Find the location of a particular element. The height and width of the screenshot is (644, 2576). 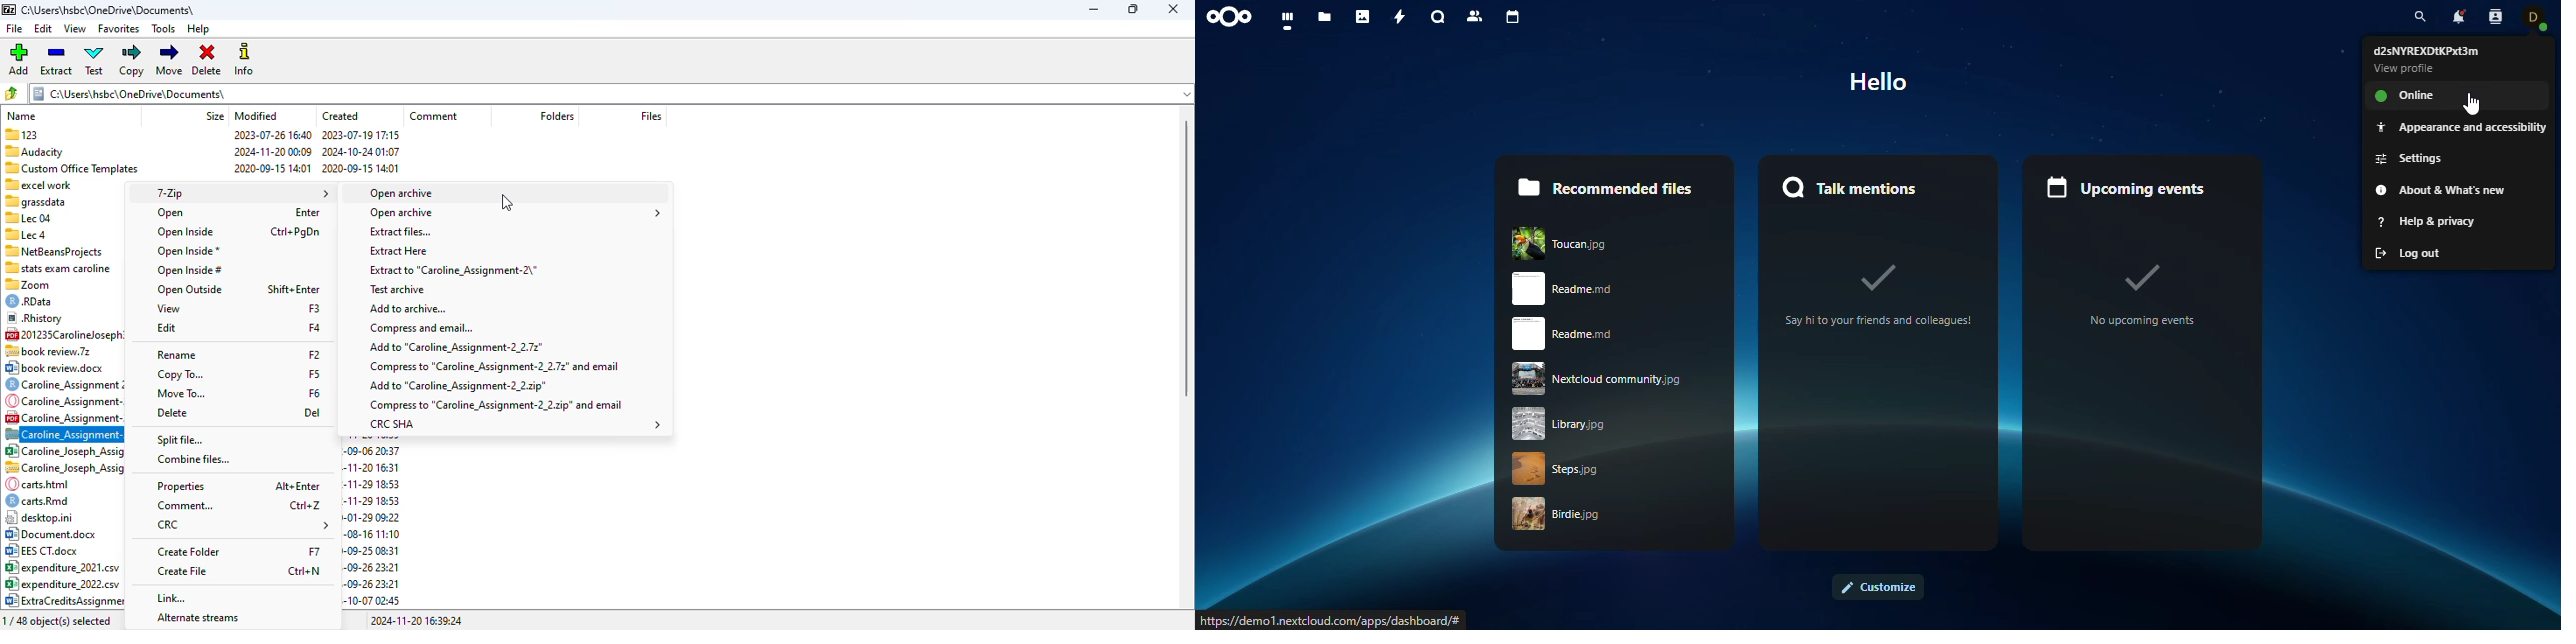

shortcut for view is located at coordinates (314, 308).